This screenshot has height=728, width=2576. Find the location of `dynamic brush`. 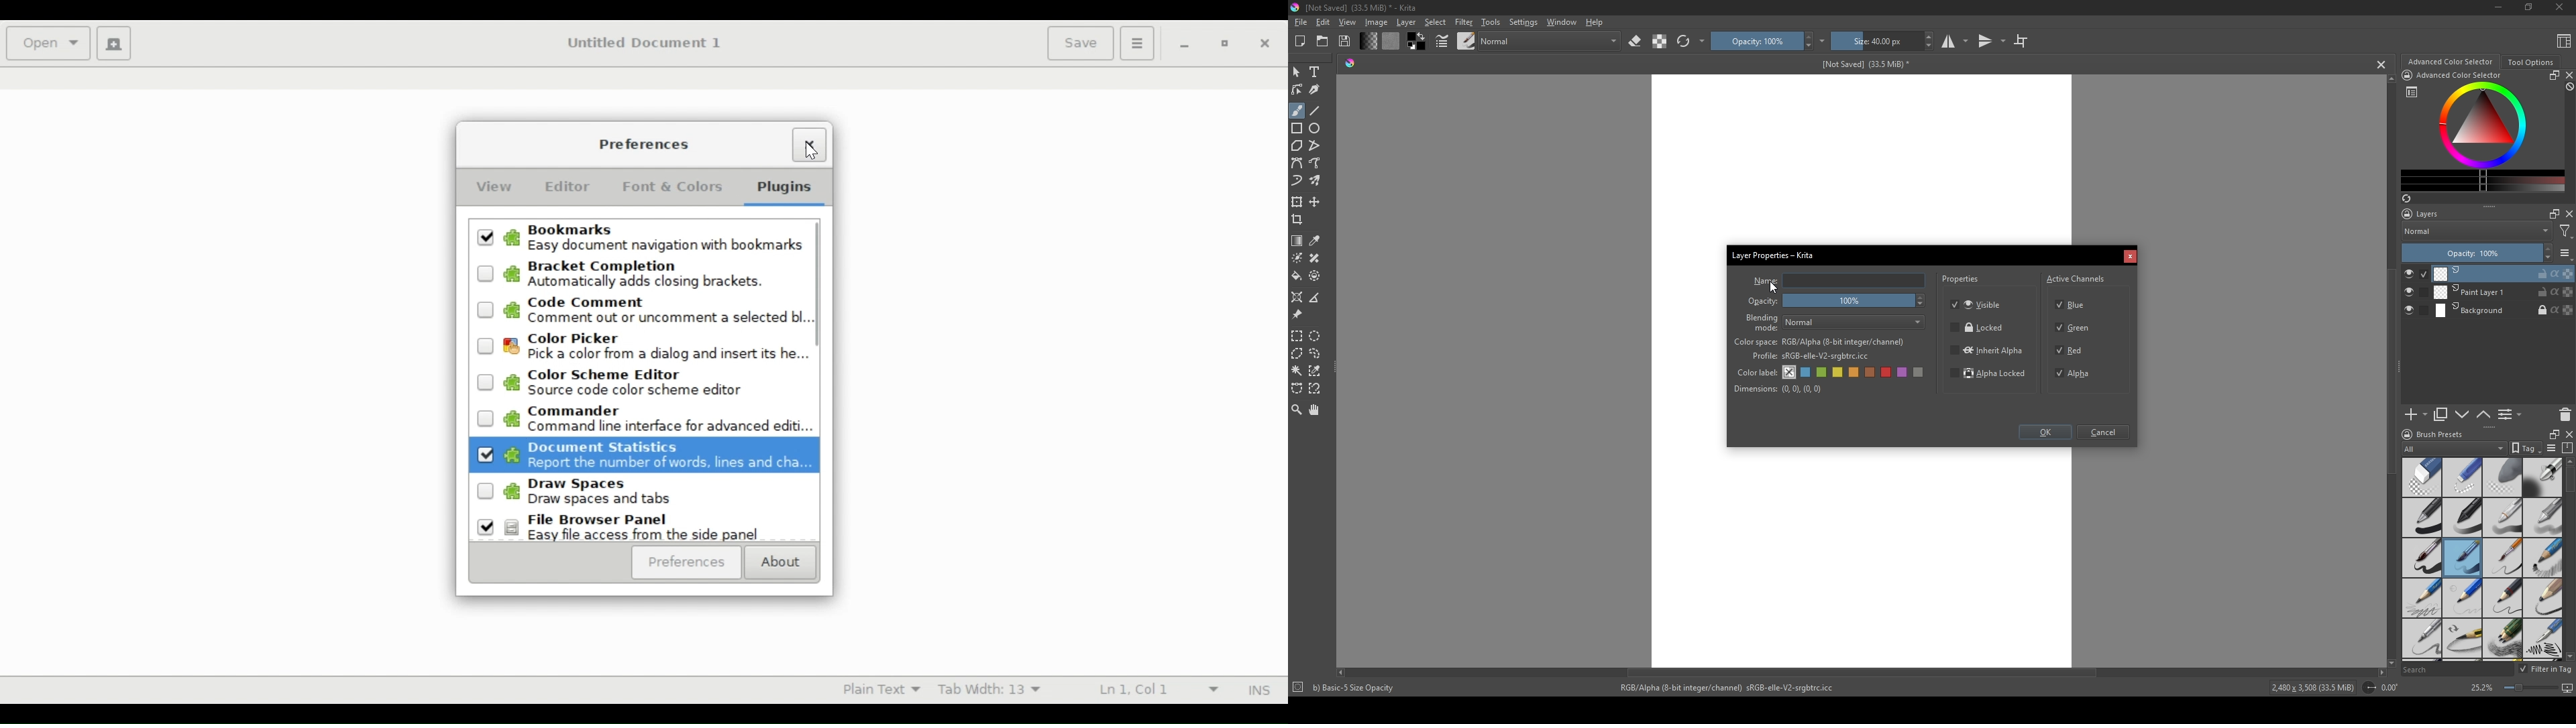

dynamic brush is located at coordinates (1297, 182).